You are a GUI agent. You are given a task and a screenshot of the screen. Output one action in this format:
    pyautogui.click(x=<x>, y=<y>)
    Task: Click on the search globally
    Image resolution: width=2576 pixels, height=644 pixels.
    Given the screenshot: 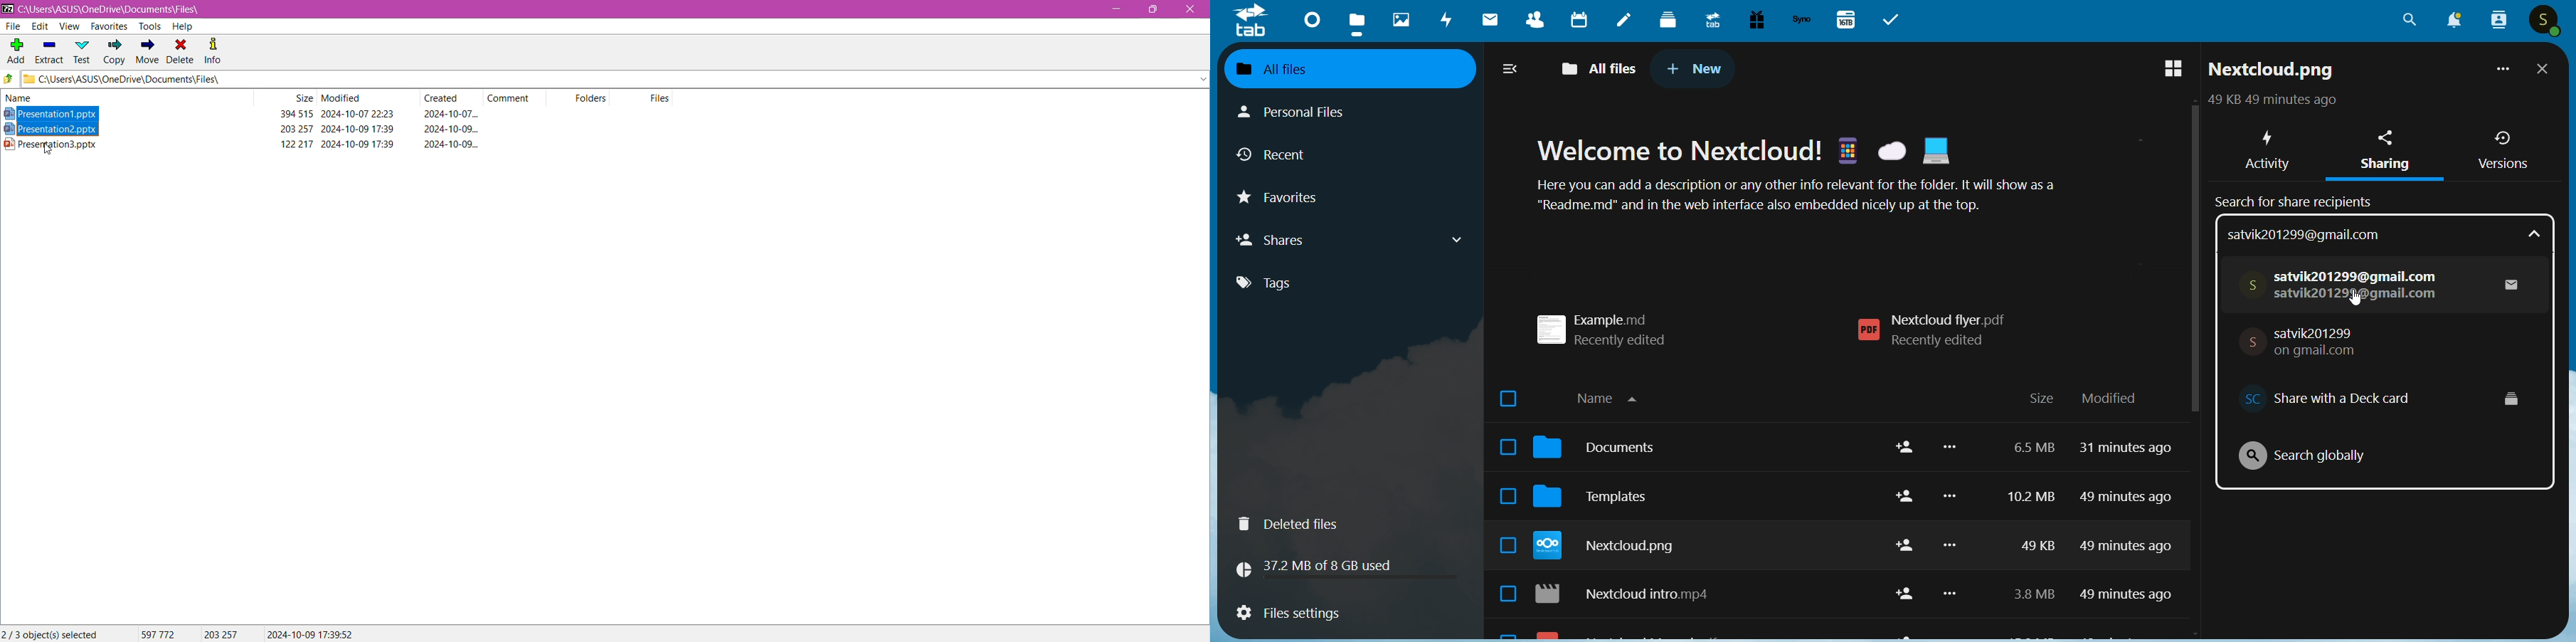 What is the action you would take?
    pyautogui.click(x=2311, y=453)
    